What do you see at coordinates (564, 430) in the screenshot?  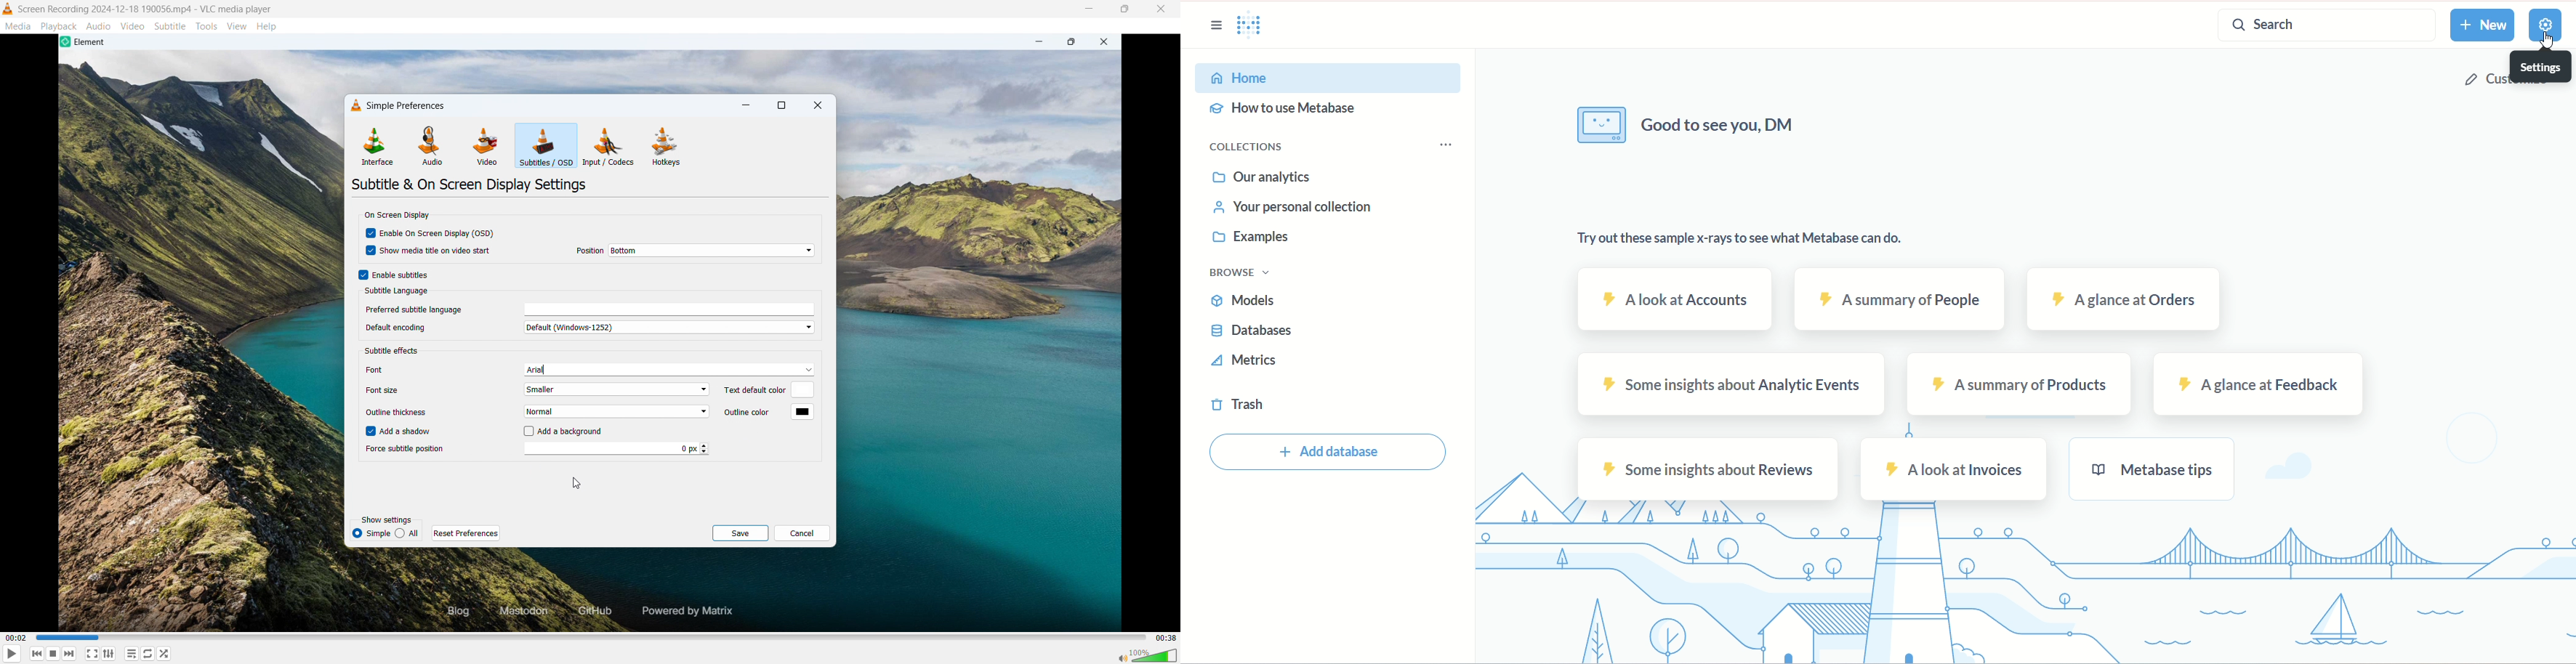 I see `add a background` at bounding box center [564, 430].